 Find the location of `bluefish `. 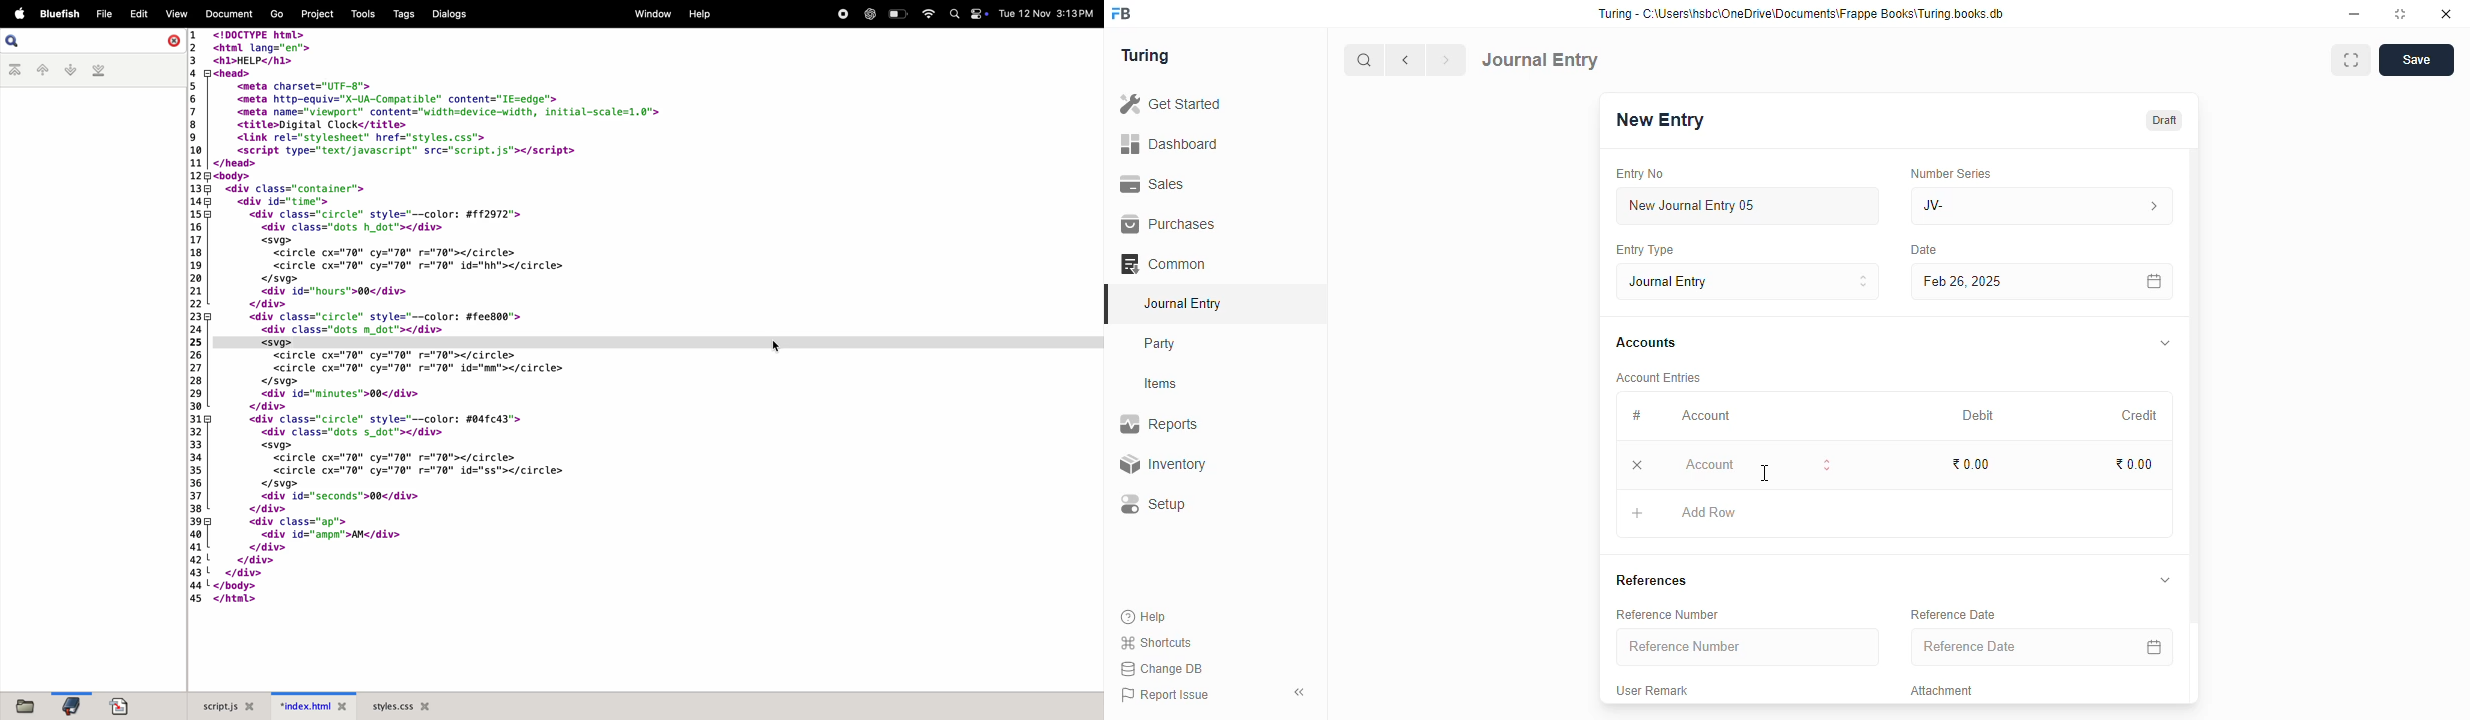

bluefish  is located at coordinates (60, 14).